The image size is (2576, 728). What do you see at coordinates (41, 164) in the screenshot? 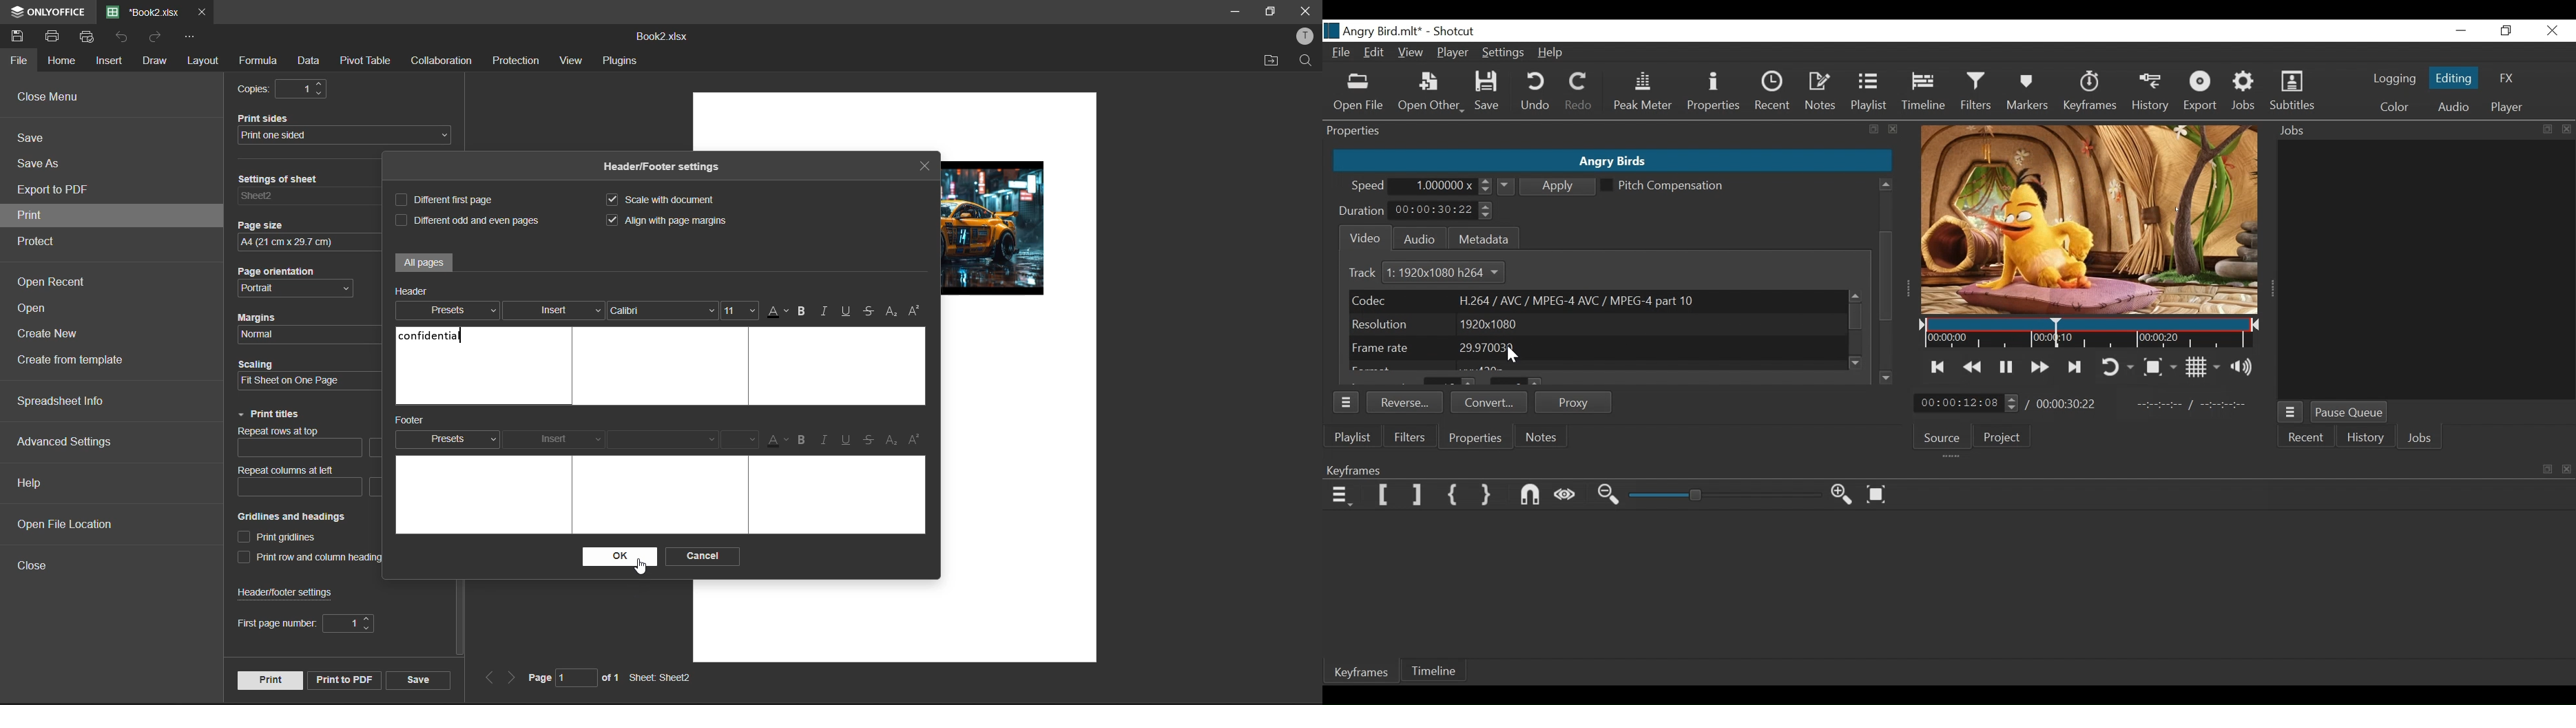
I see `save as` at bounding box center [41, 164].